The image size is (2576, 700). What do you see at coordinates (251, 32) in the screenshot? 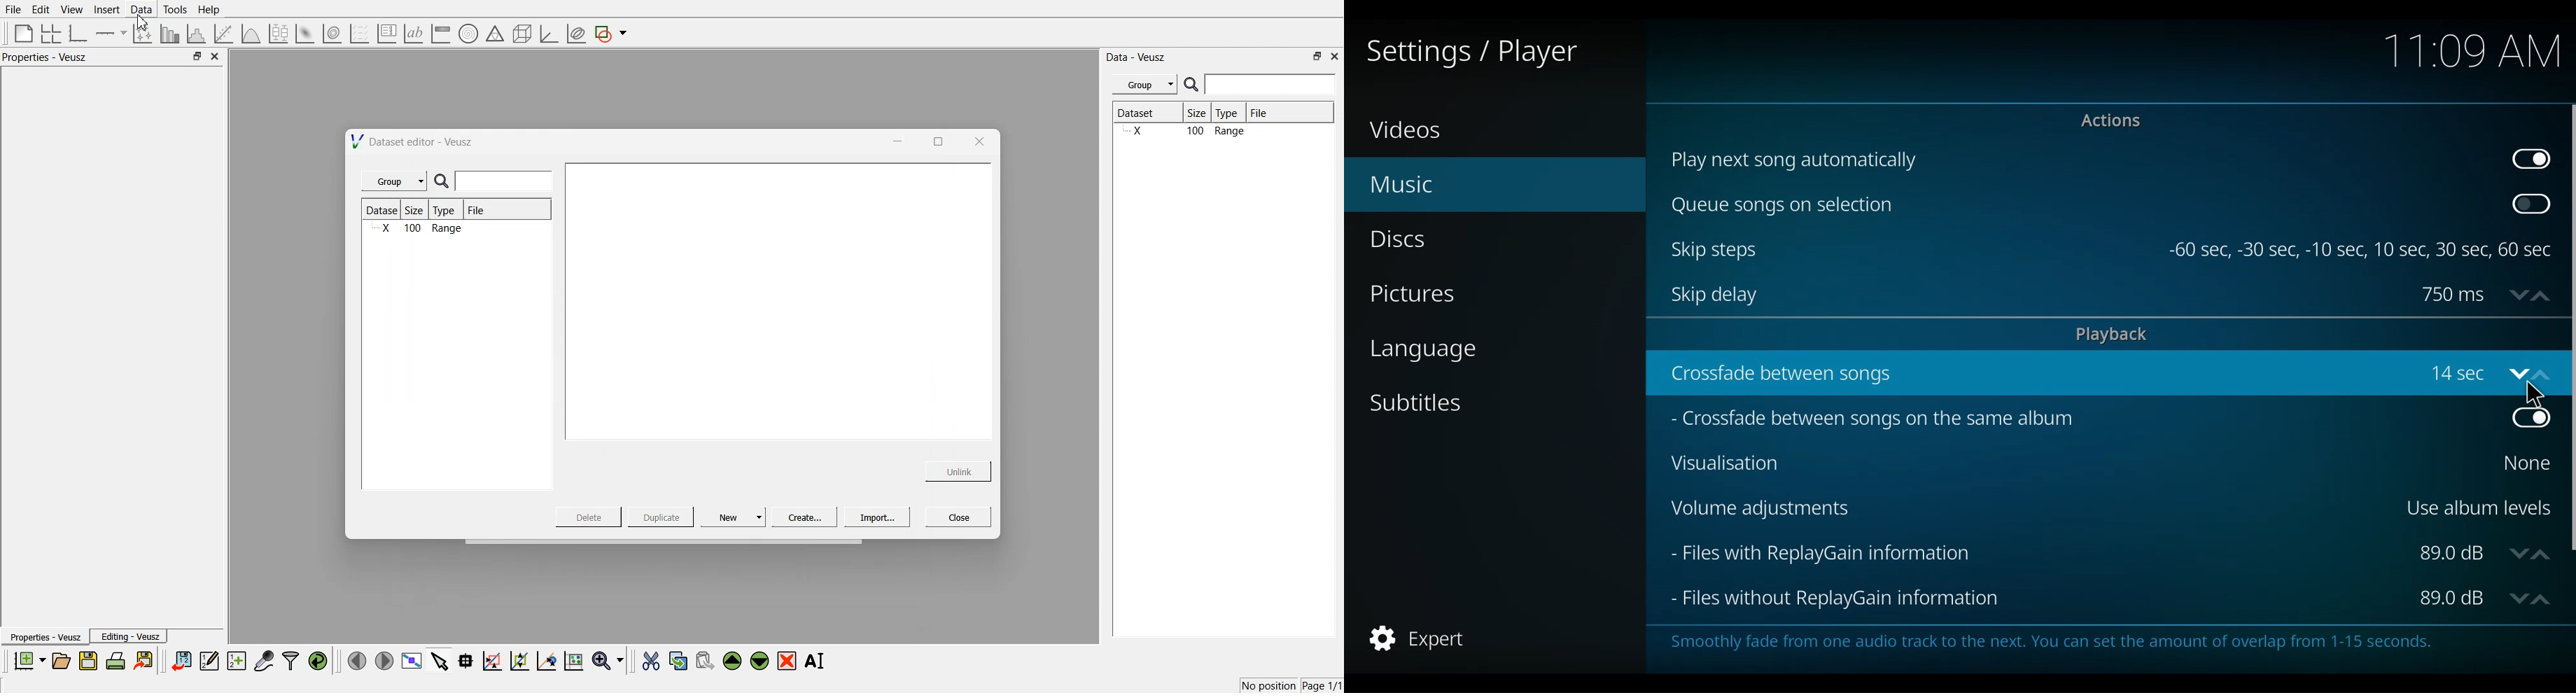
I see `plot a function on a graph` at bounding box center [251, 32].